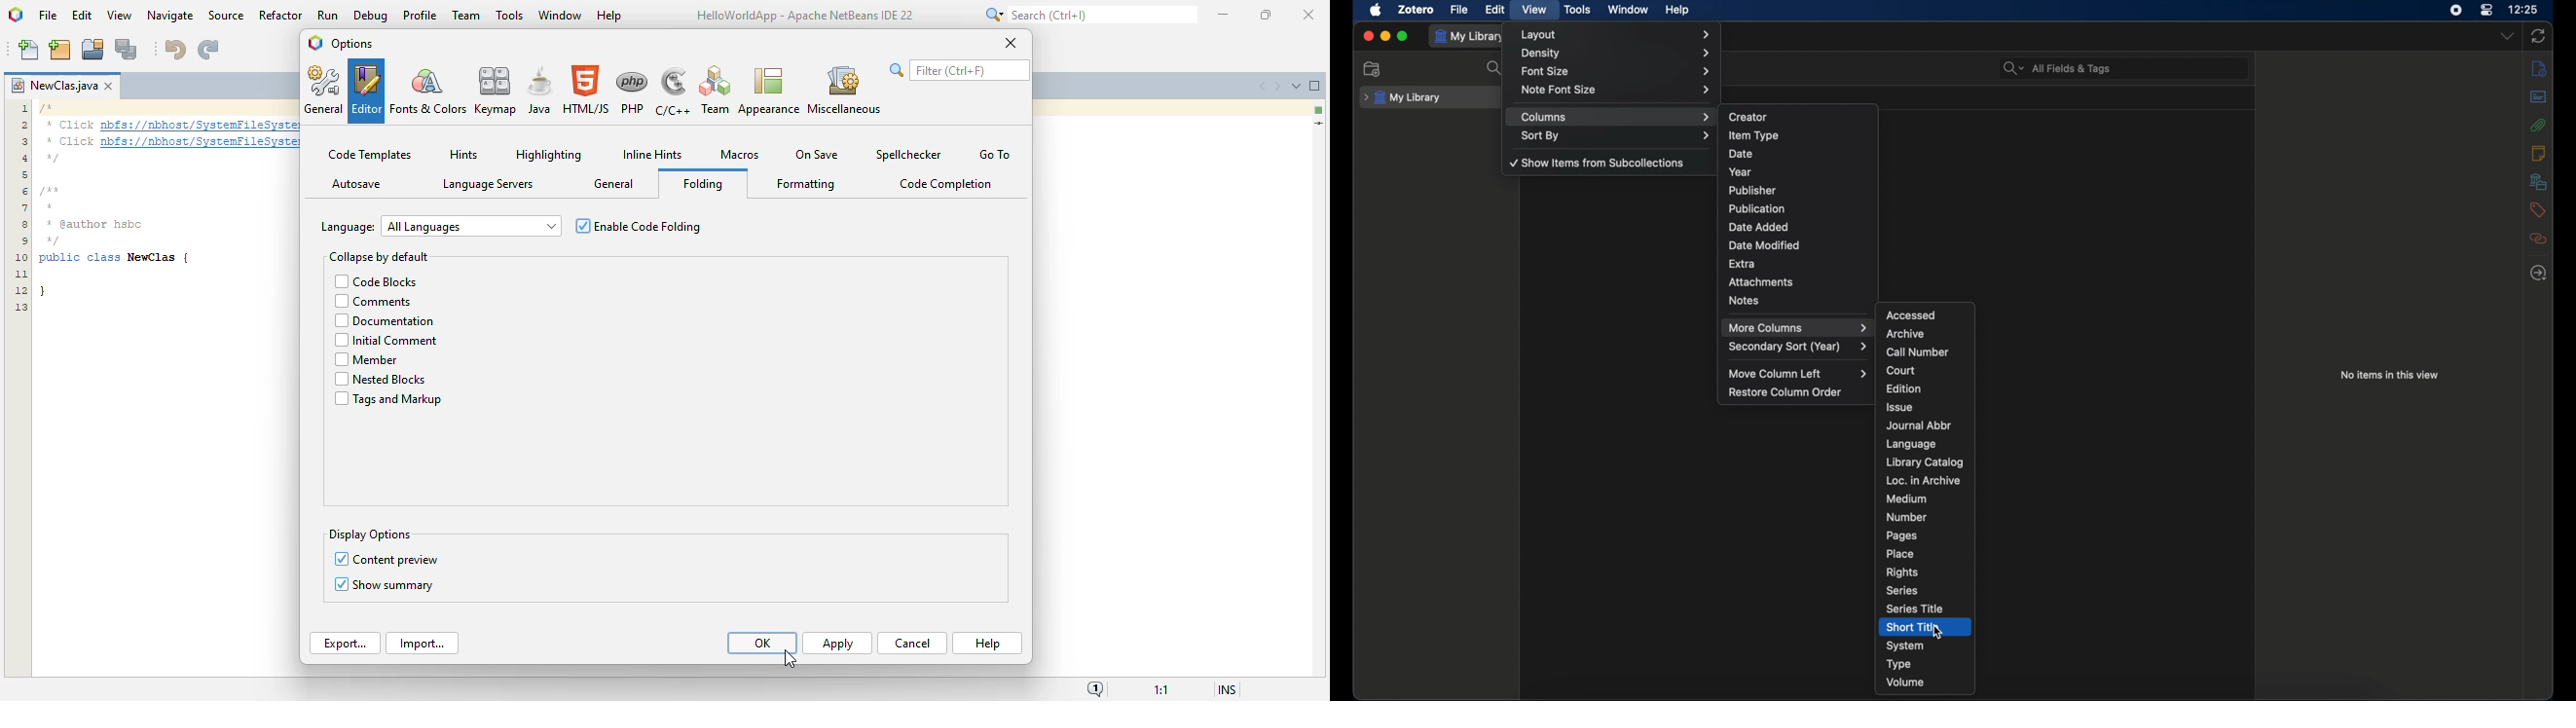  What do you see at coordinates (1676, 10) in the screenshot?
I see `help` at bounding box center [1676, 10].